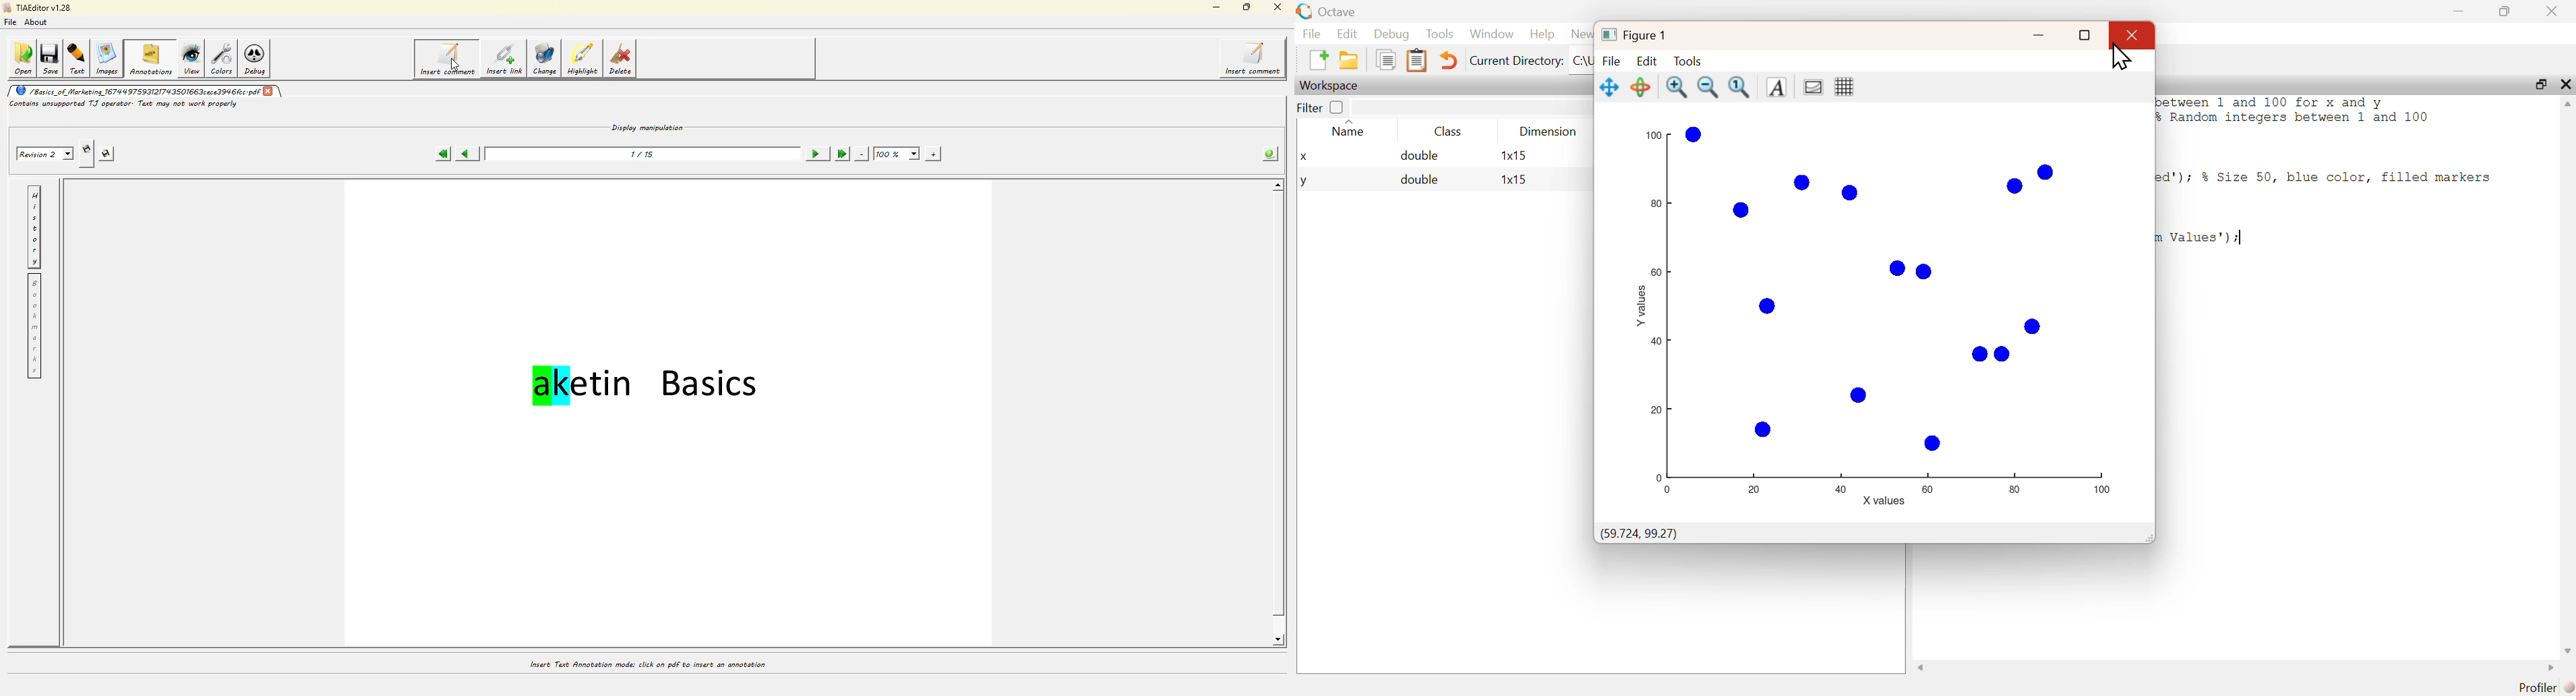 The height and width of the screenshot is (700, 2576). I want to click on Figure 1, so click(1635, 35).